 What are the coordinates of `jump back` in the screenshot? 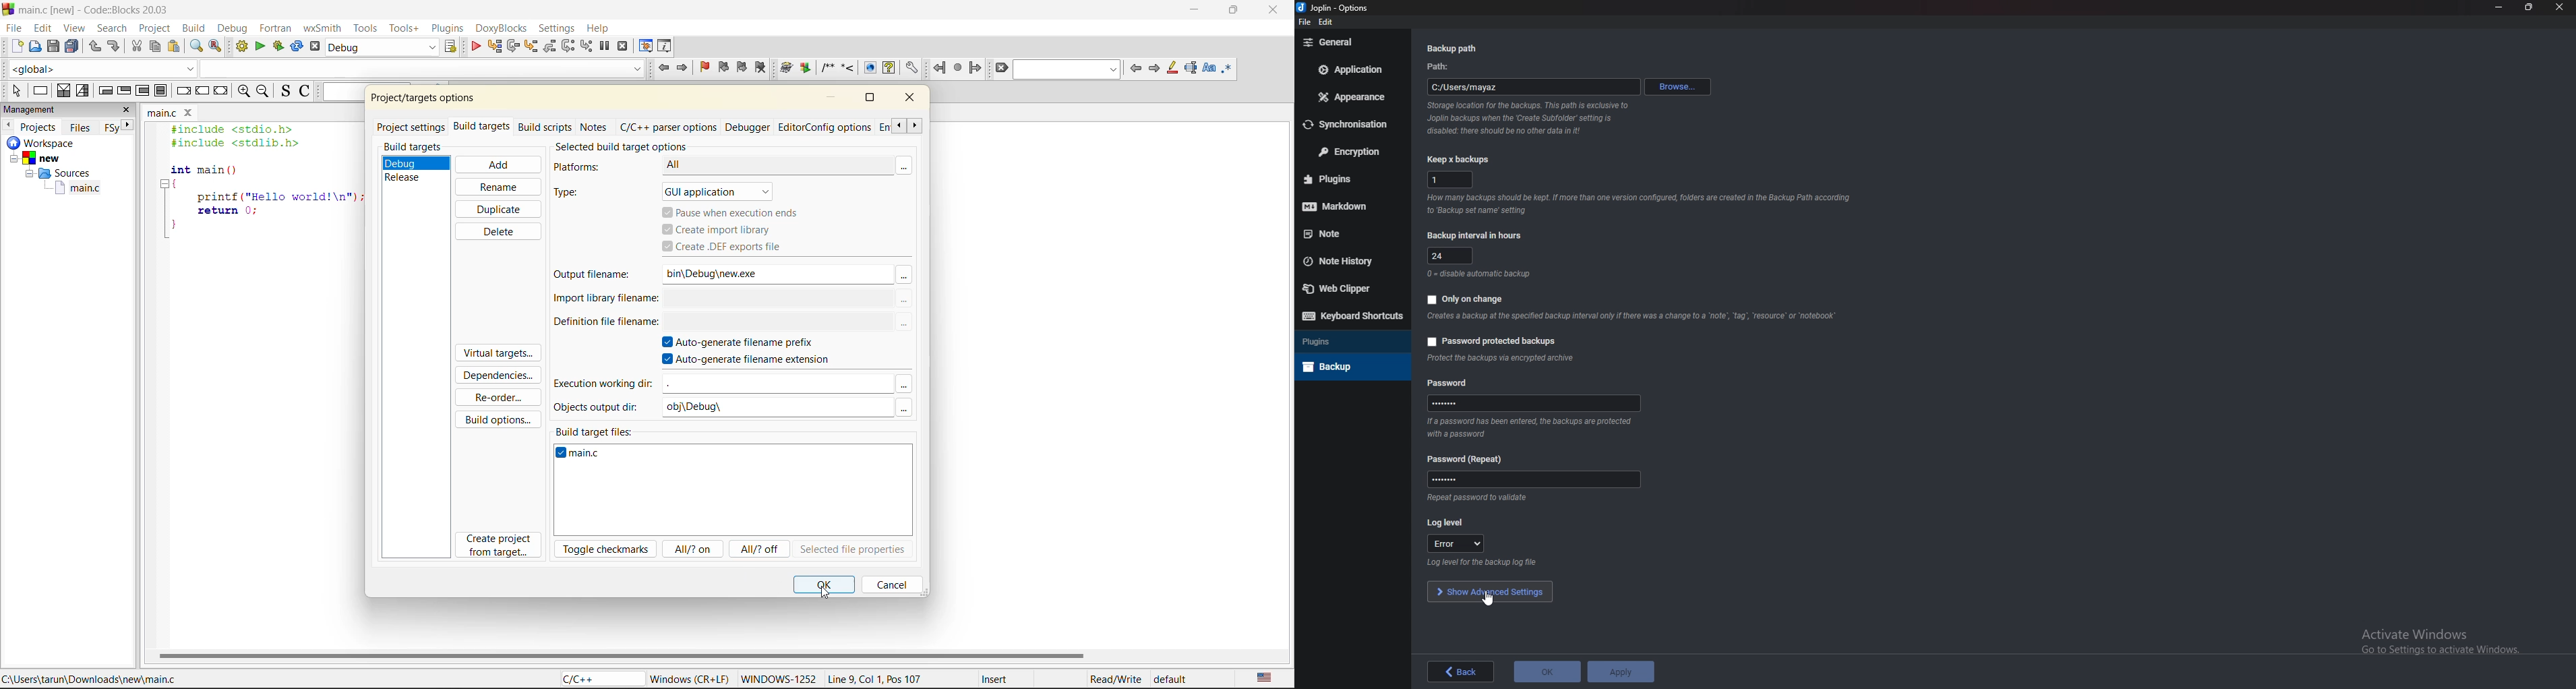 It's located at (663, 69).